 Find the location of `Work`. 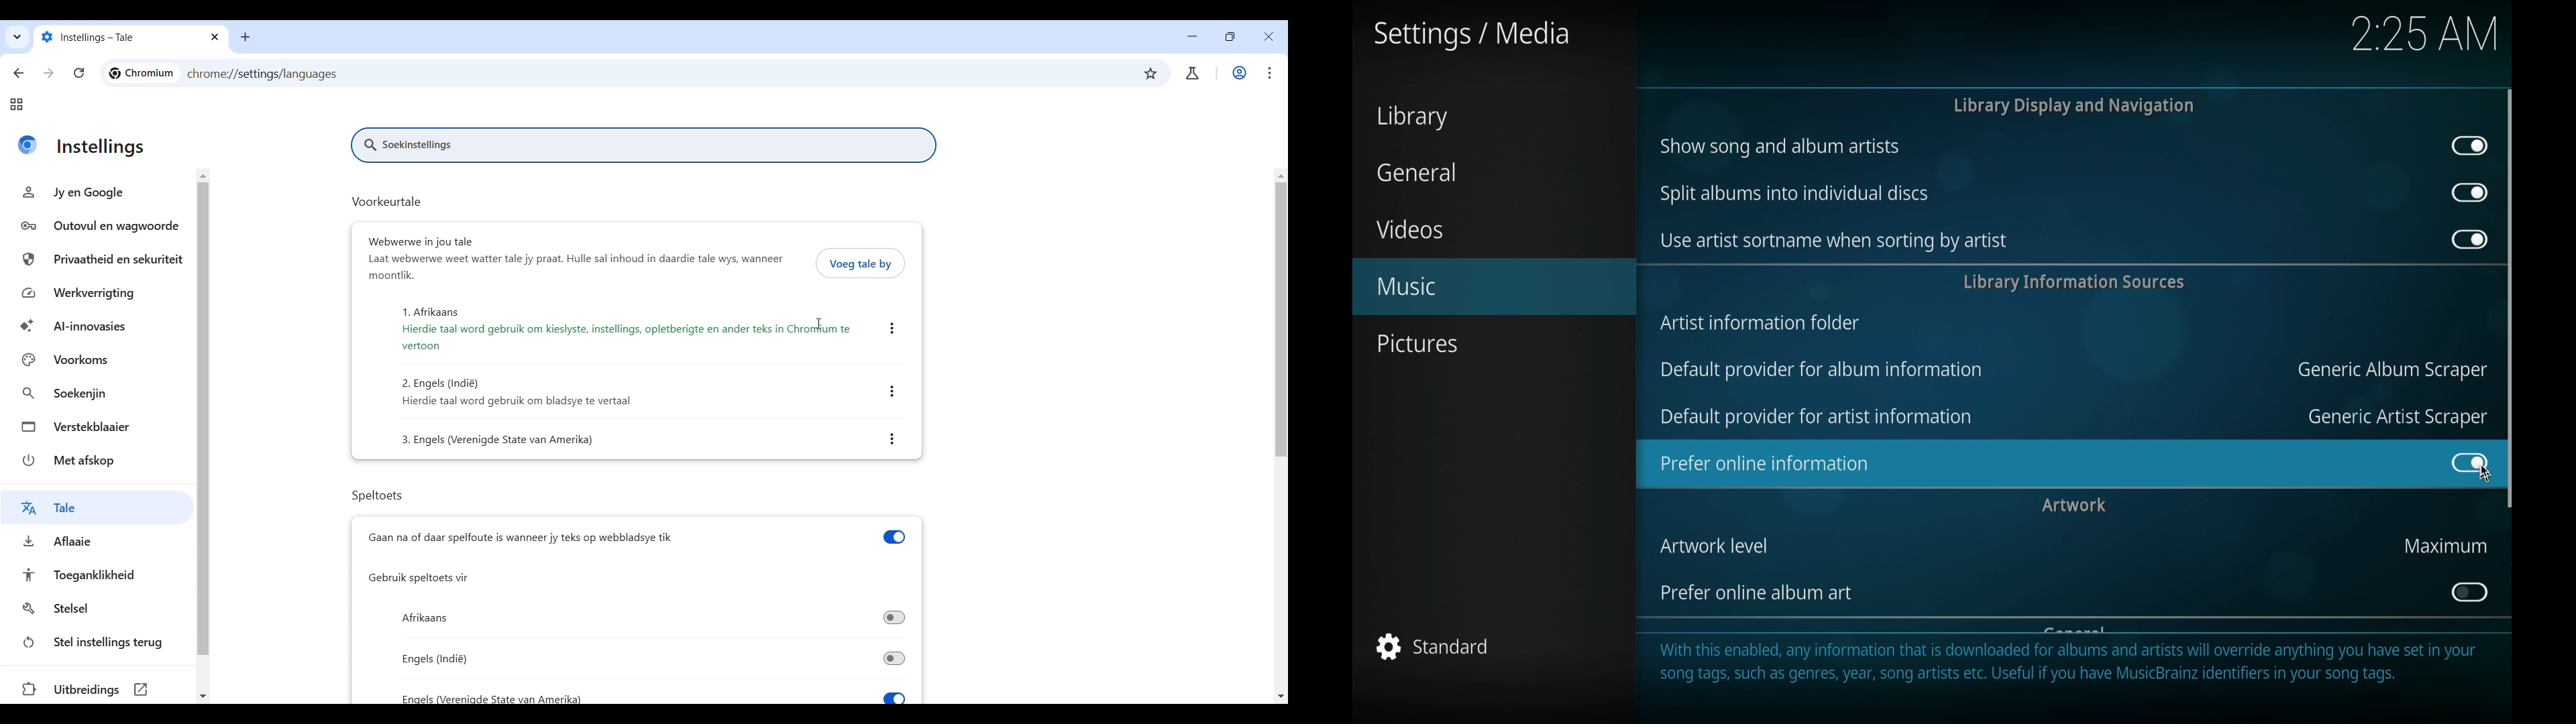

Work is located at coordinates (1239, 72).